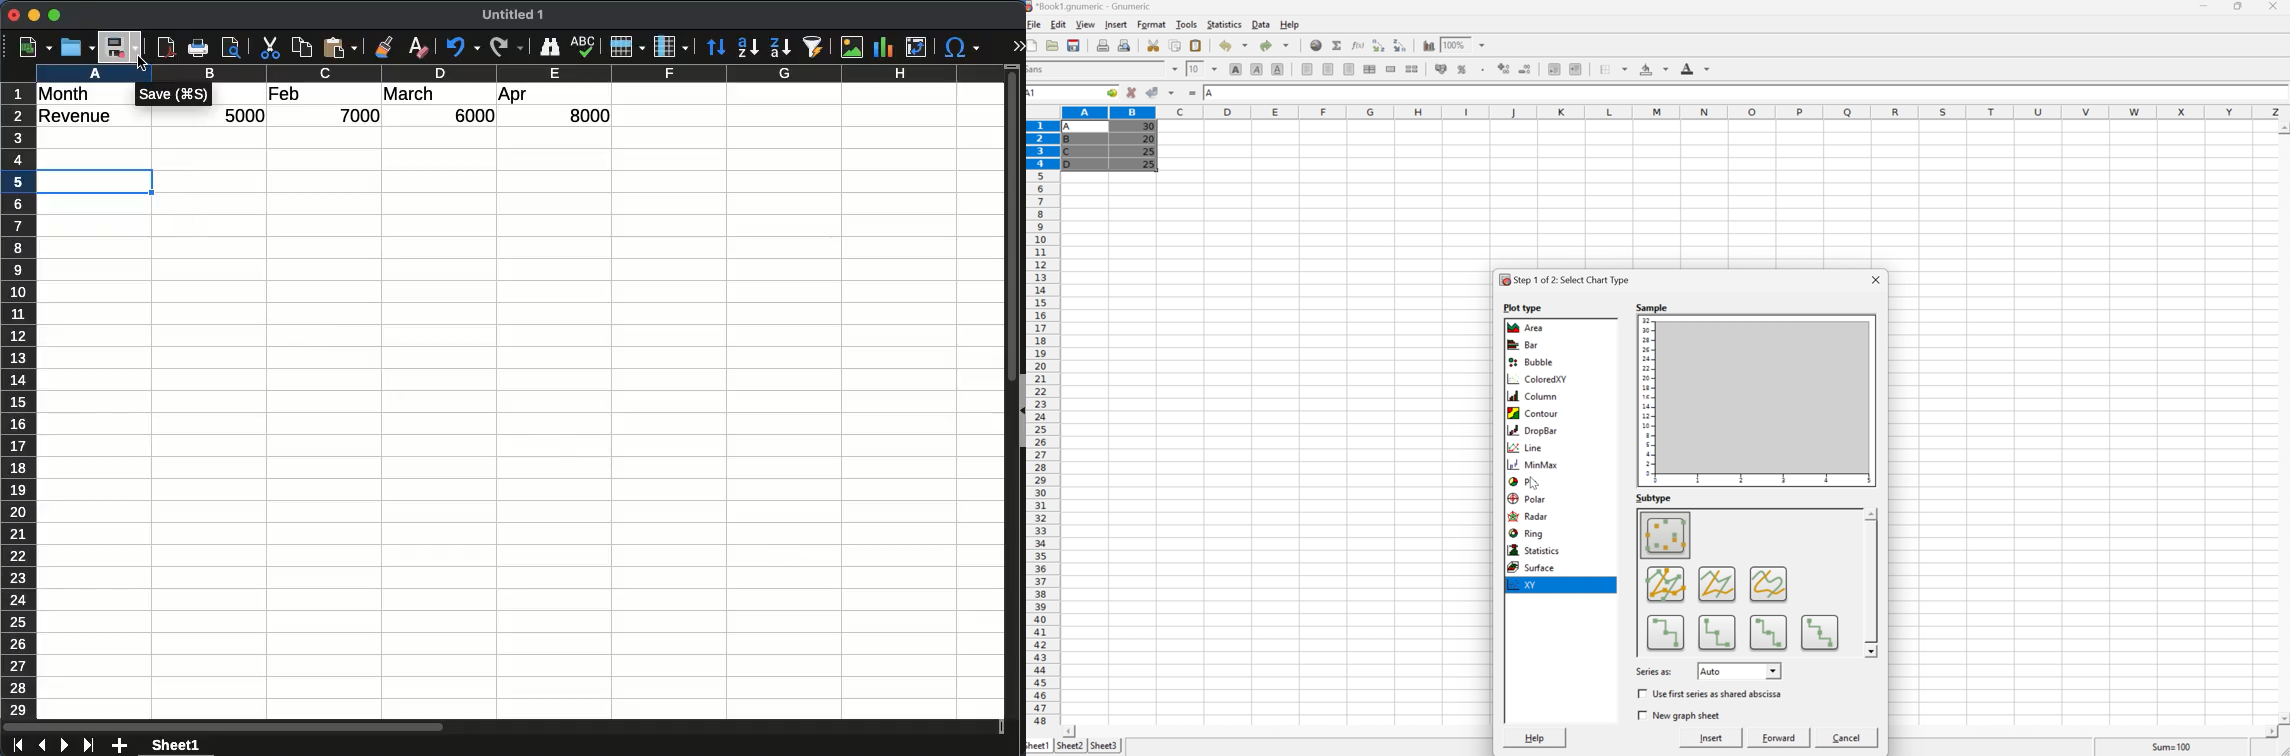  What do you see at coordinates (671, 46) in the screenshot?
I see `column` at bounding box center [671, 46].